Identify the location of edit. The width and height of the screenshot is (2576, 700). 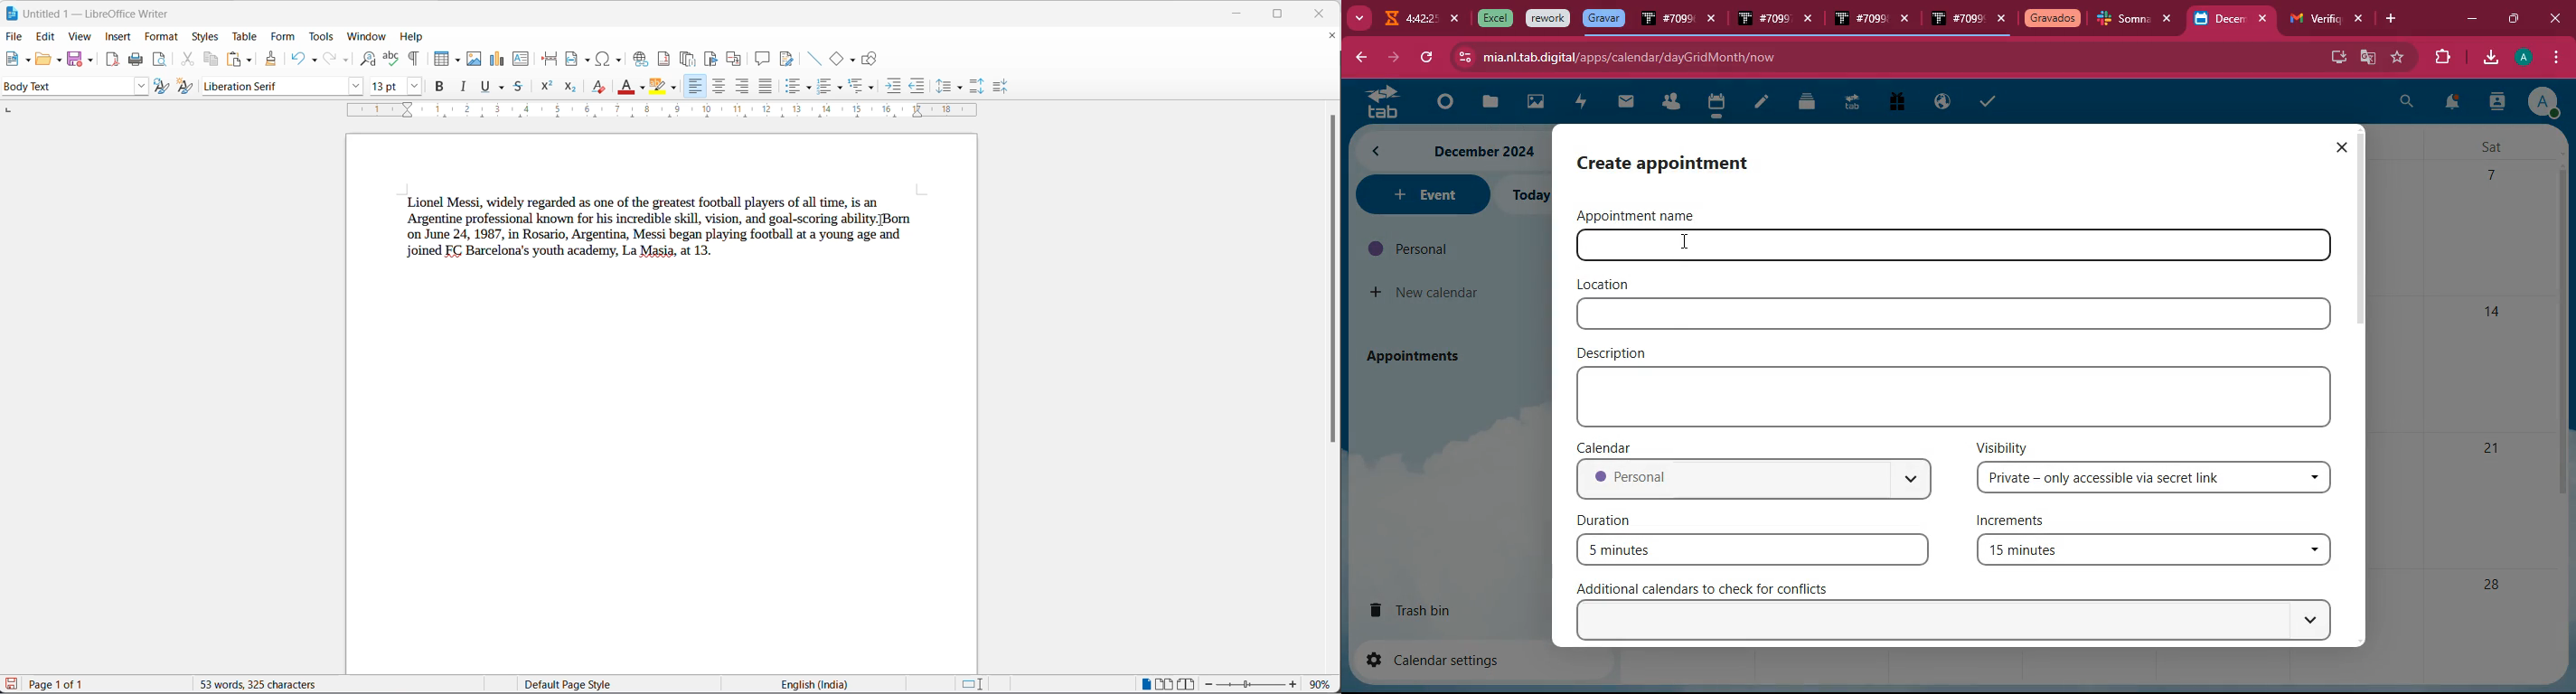
(1762, 104).